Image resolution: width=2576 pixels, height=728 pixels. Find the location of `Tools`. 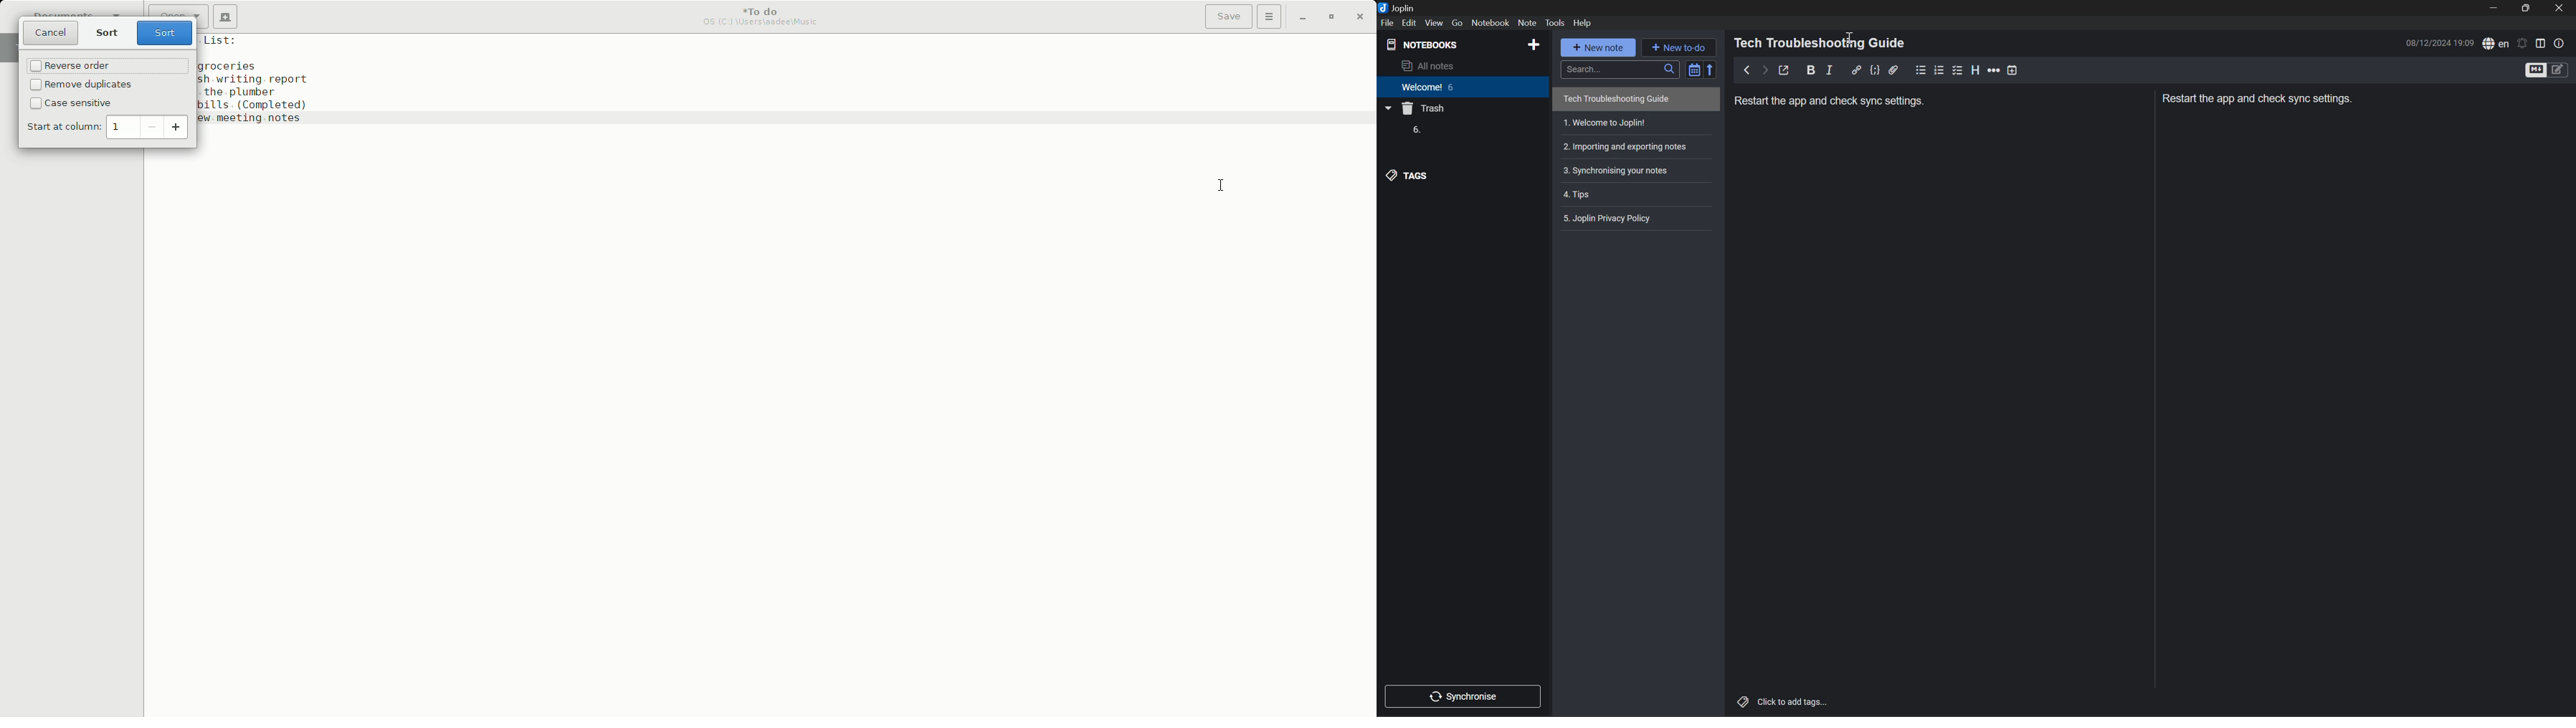

Tools is located at coordinates (1556, 23).